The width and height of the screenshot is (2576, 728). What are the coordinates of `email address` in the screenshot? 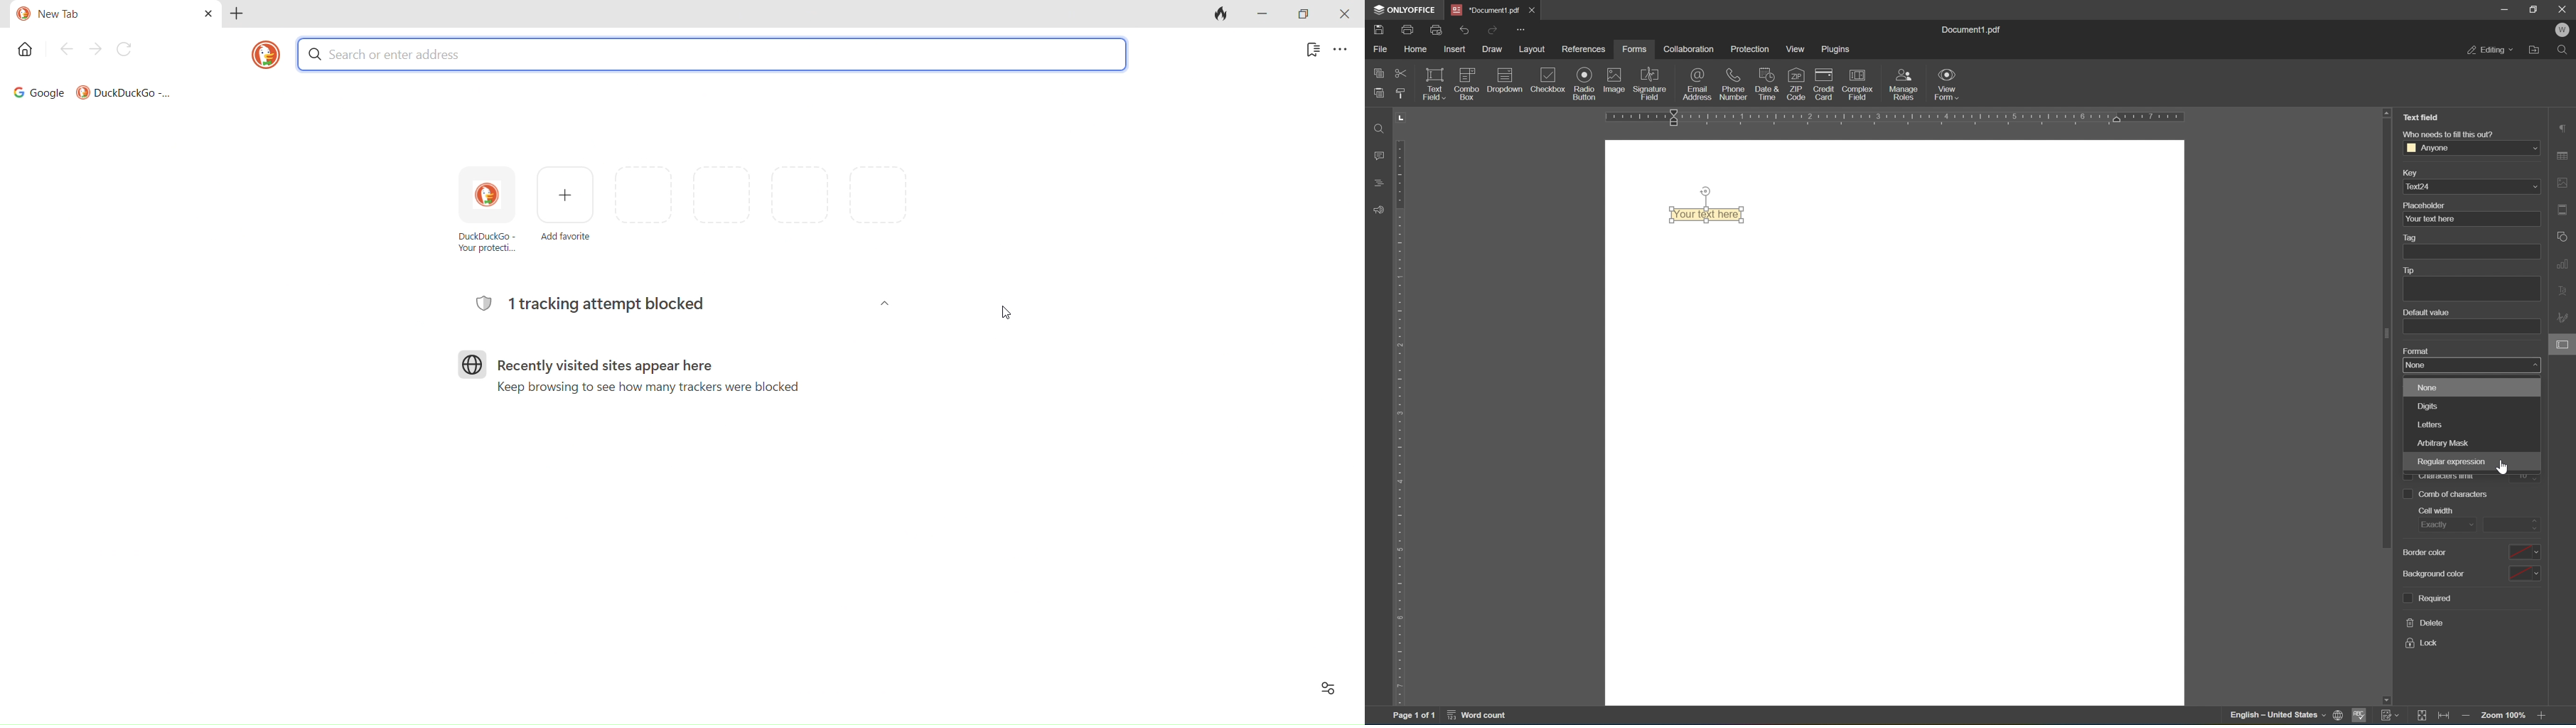 It's located at (1697, 84).